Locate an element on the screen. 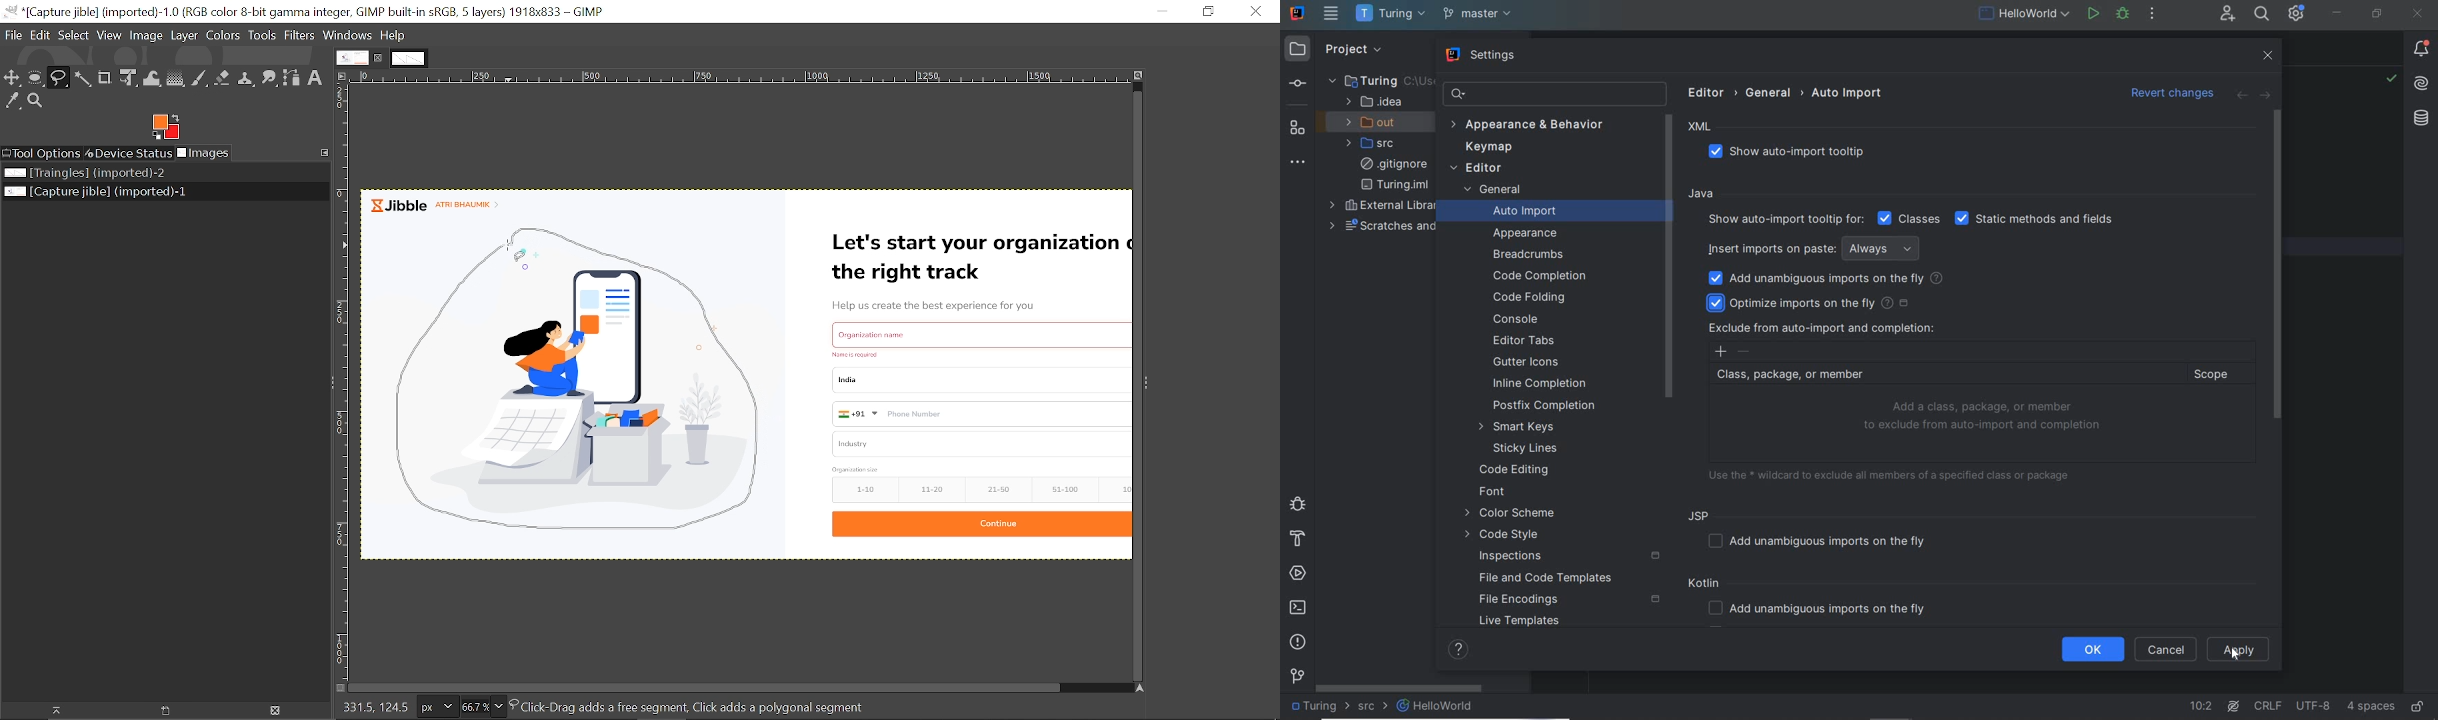  Eraser is located at coordinates (222, 77).